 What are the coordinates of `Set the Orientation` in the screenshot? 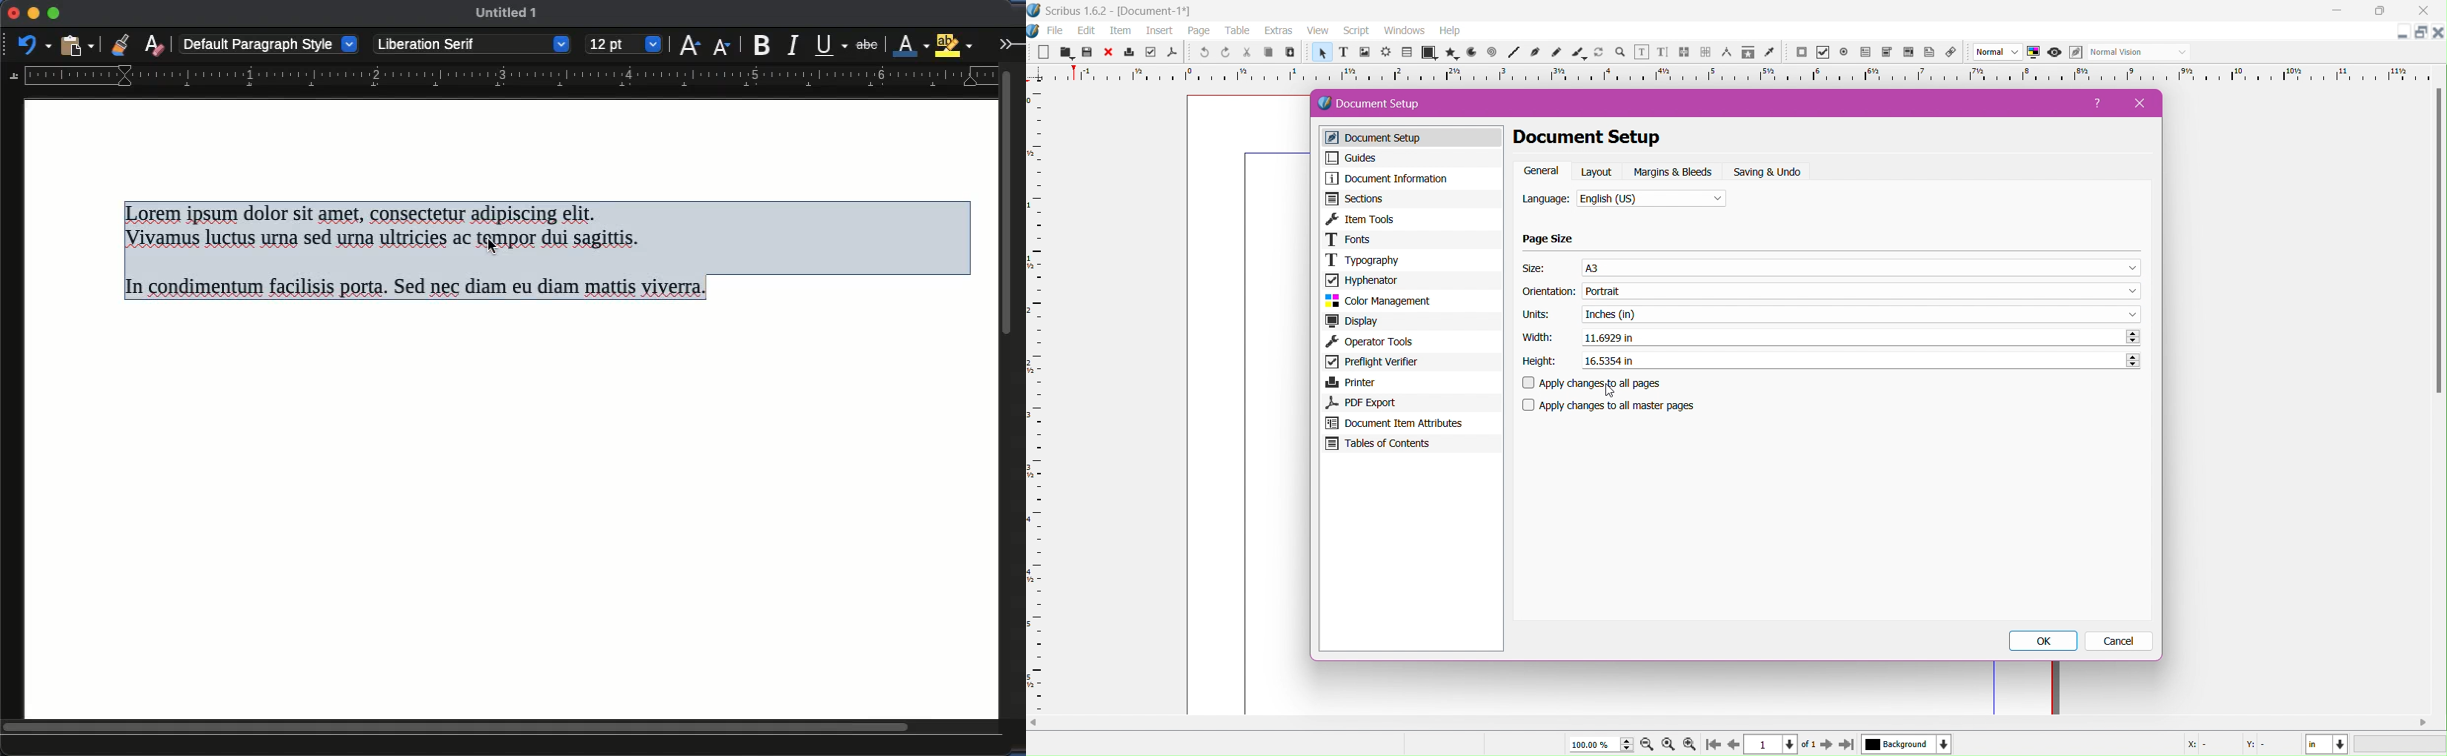 It's located at (1864, 291).